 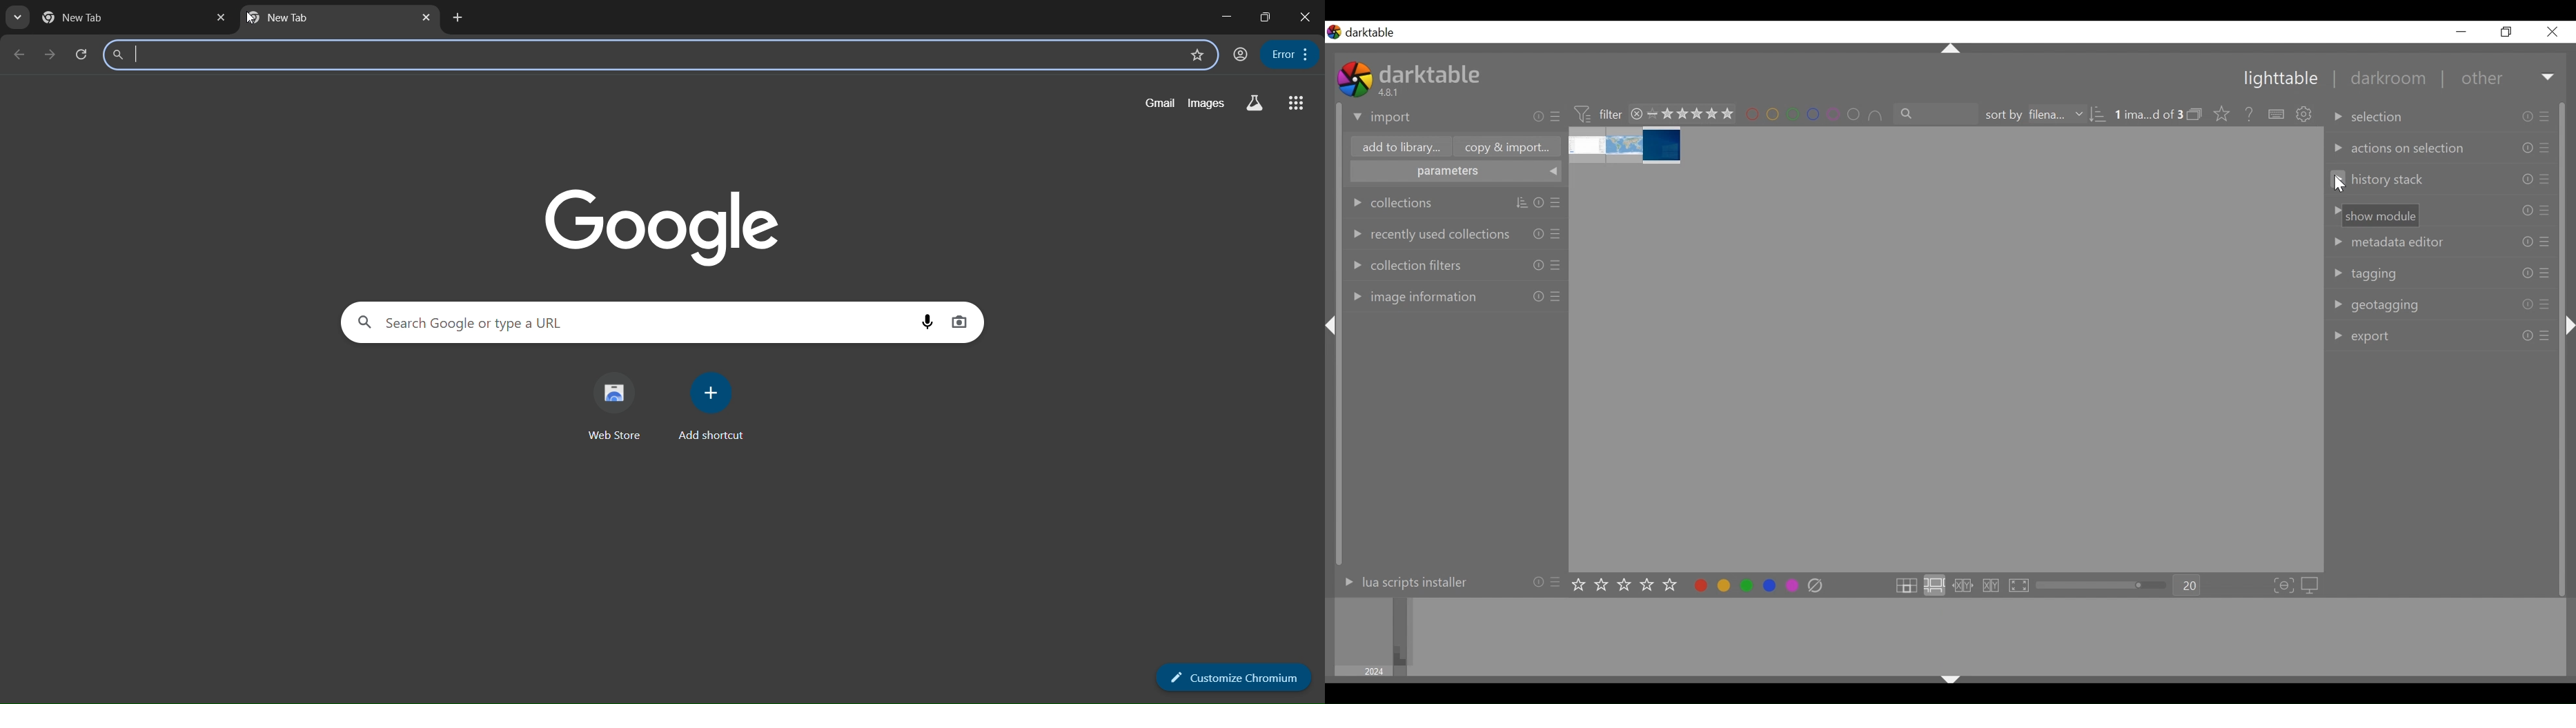 What do you see at coordinates (1393, 203) in the screenshot?
I see `collections` at bounding box center [1393, 203].